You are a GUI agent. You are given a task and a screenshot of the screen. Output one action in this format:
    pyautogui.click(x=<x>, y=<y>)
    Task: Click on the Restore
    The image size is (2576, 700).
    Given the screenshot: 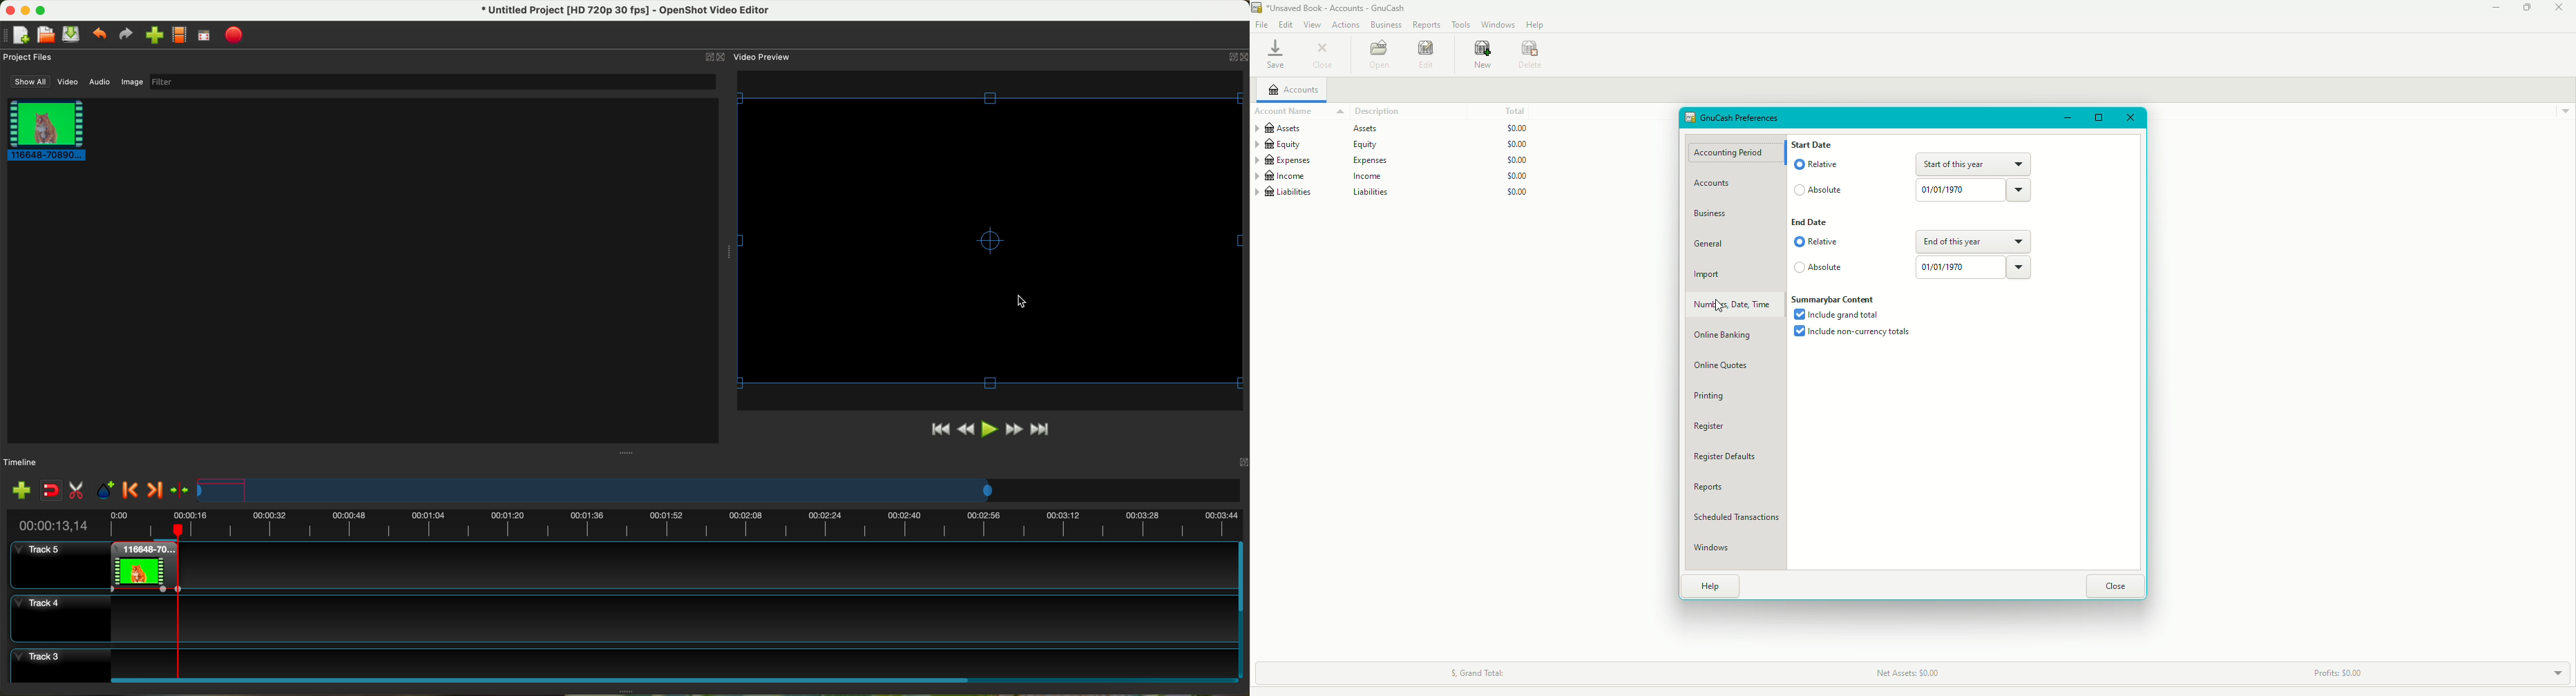 What is the action you would take?
    pyautogui.click(x=2099, y=116)
    